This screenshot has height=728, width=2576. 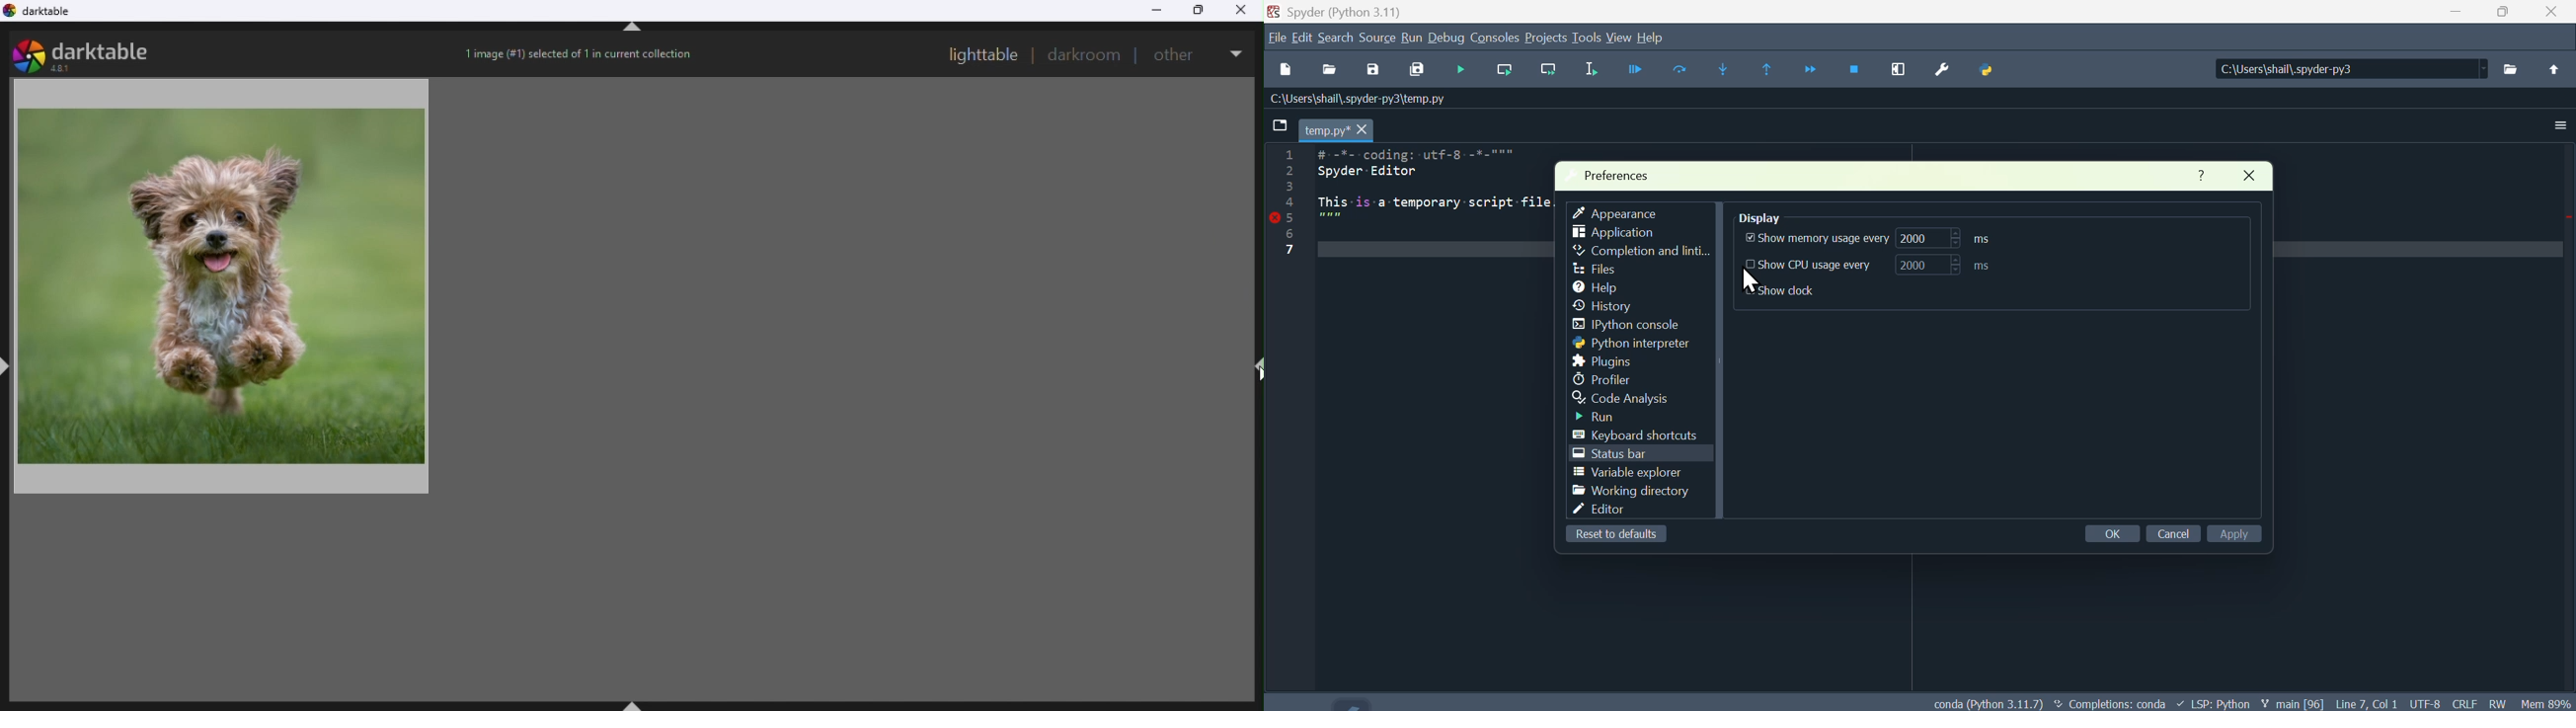 What do you see at coordinates (1378, 38) in the screenshot?
I see `Source` at bounding box center [1378, 38].